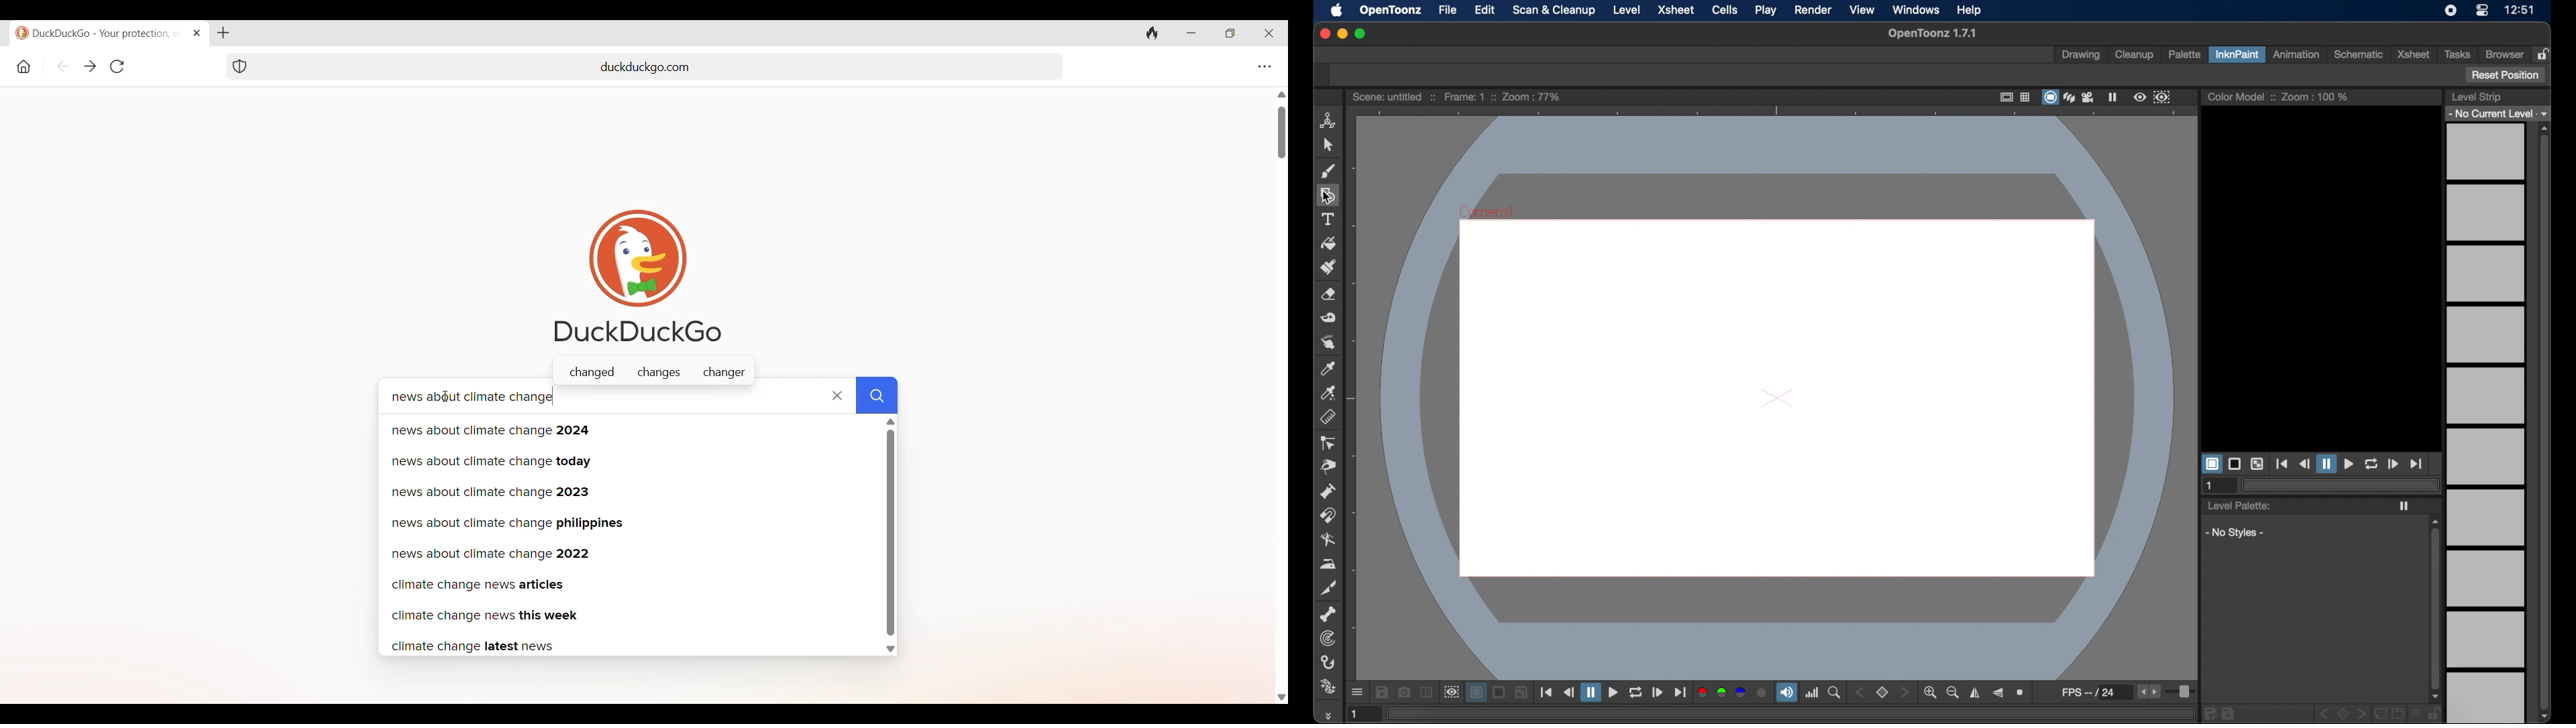 This screenshot has width=2576, height=728. I want to click on Minimize, so click(1191, 34).